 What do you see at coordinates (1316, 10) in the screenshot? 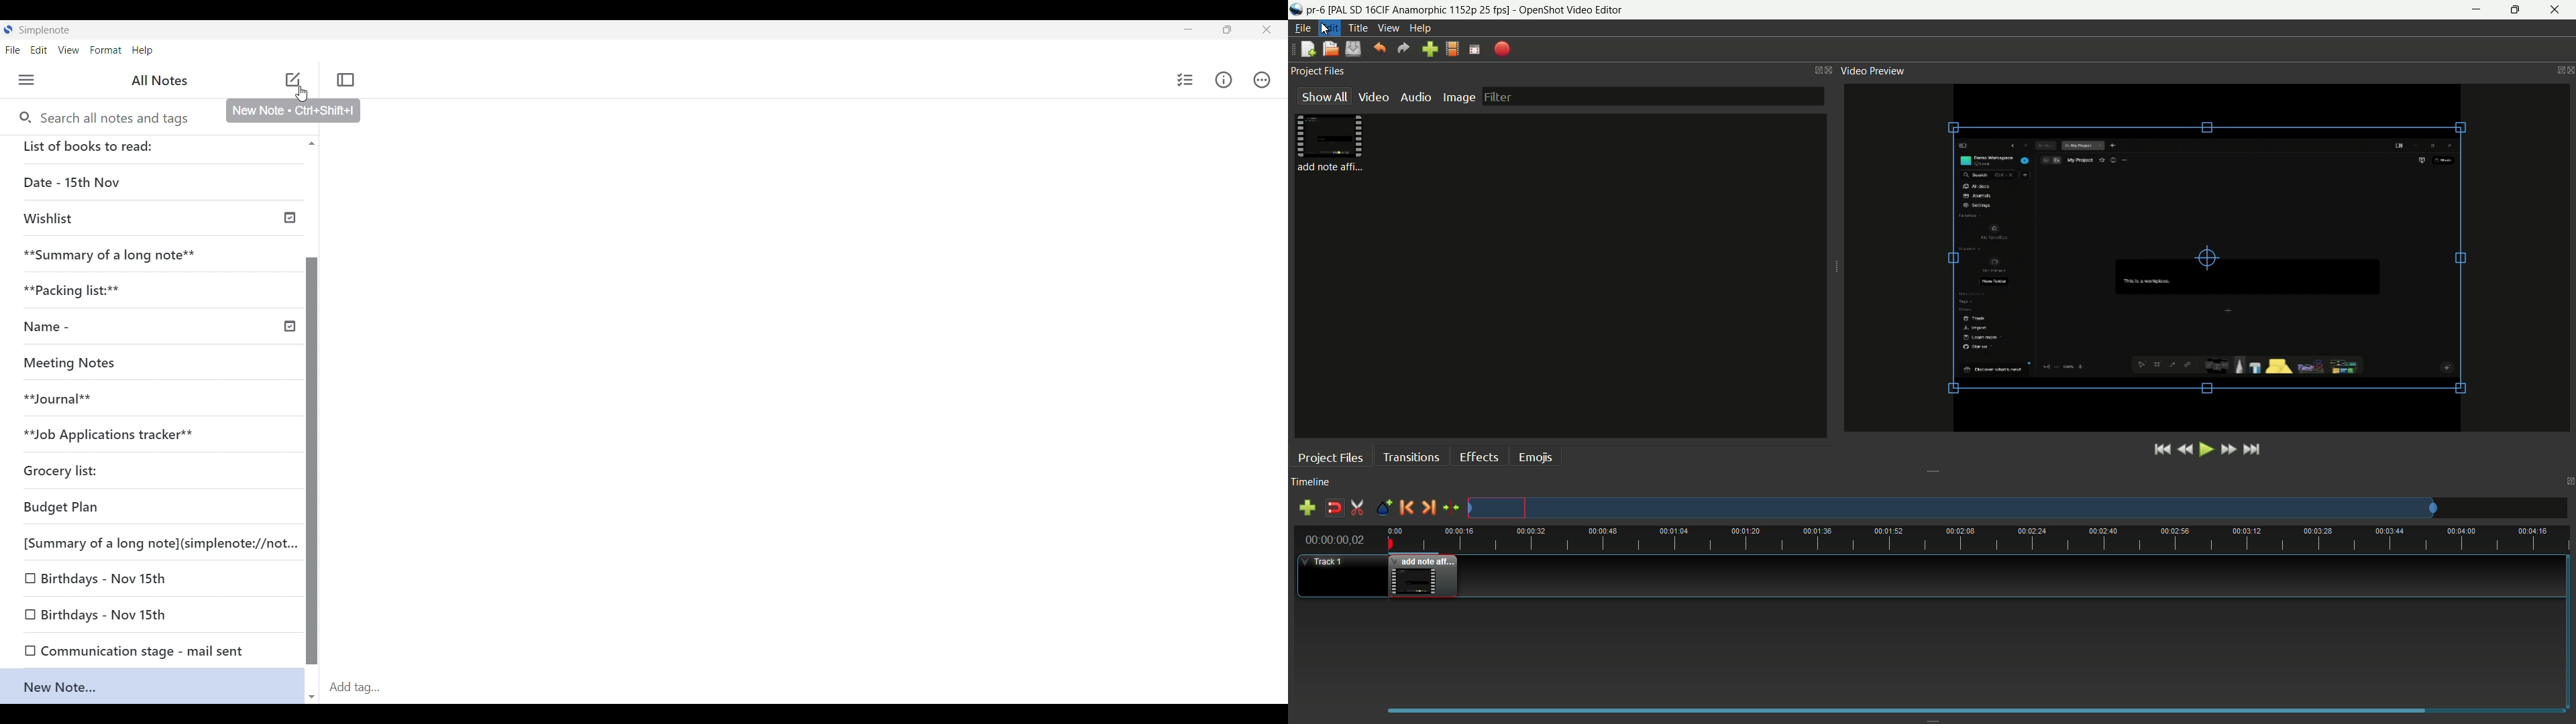
I see `project name` at bounding box center [1316, 10].